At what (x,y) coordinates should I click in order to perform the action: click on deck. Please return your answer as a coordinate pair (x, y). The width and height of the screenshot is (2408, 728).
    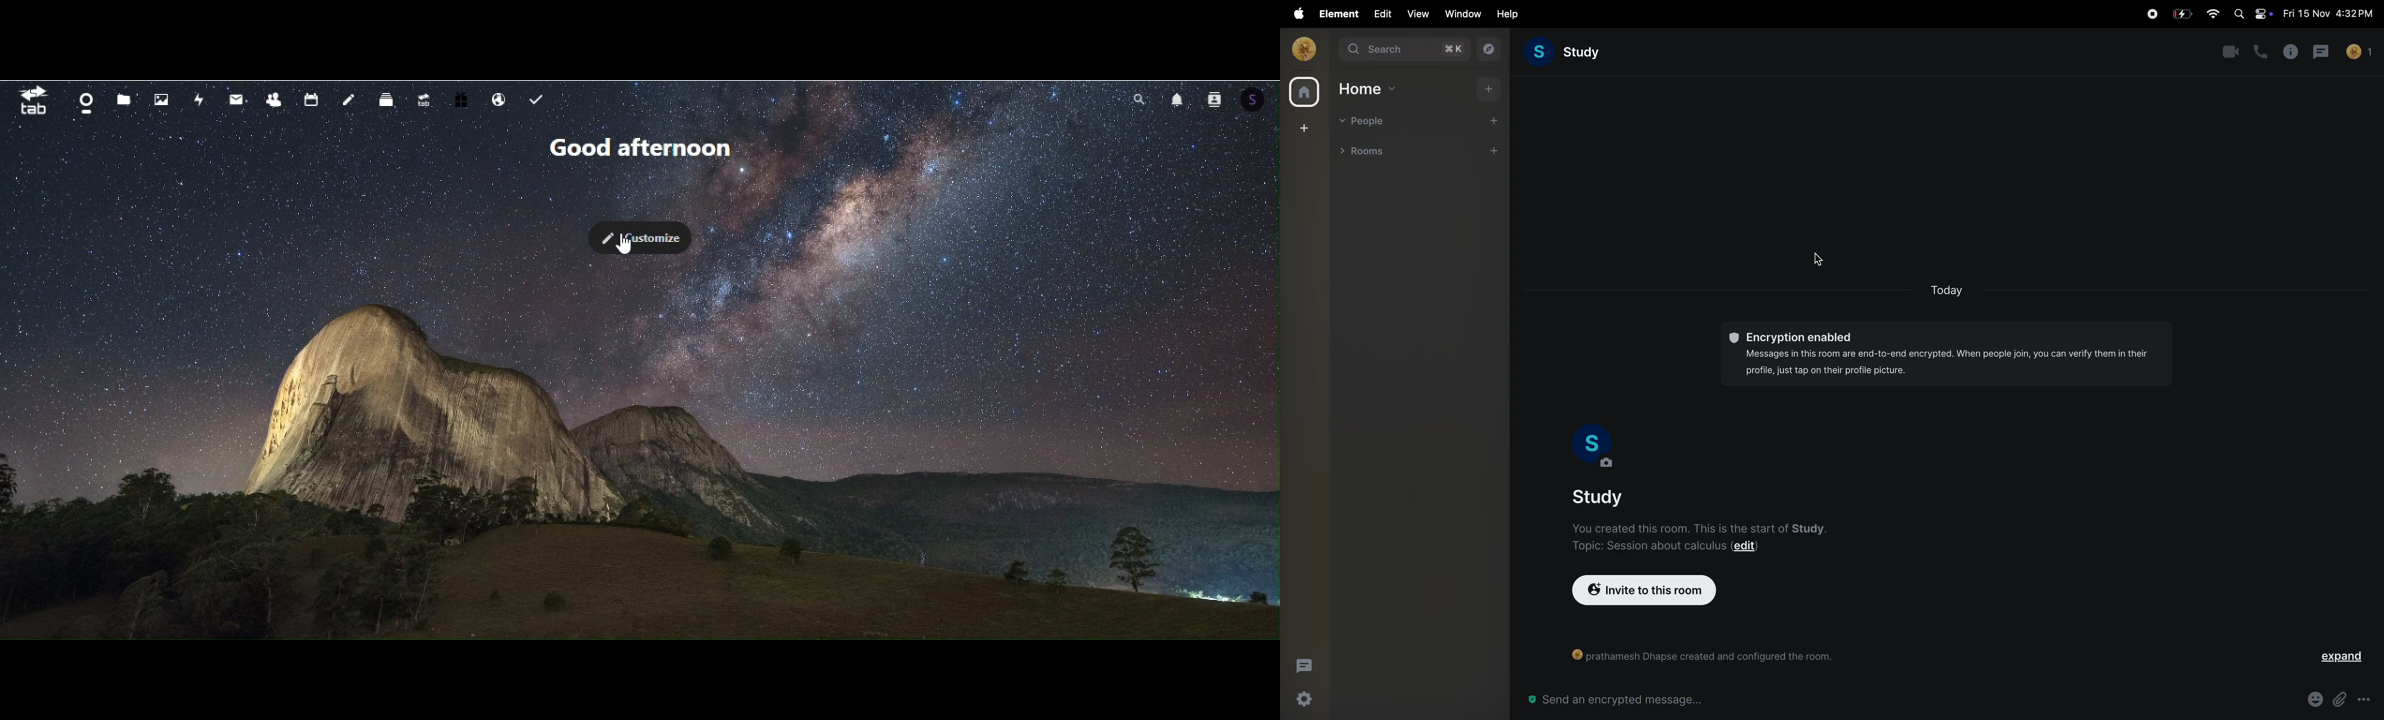
    Looking at the image, I should click on (387, 97).